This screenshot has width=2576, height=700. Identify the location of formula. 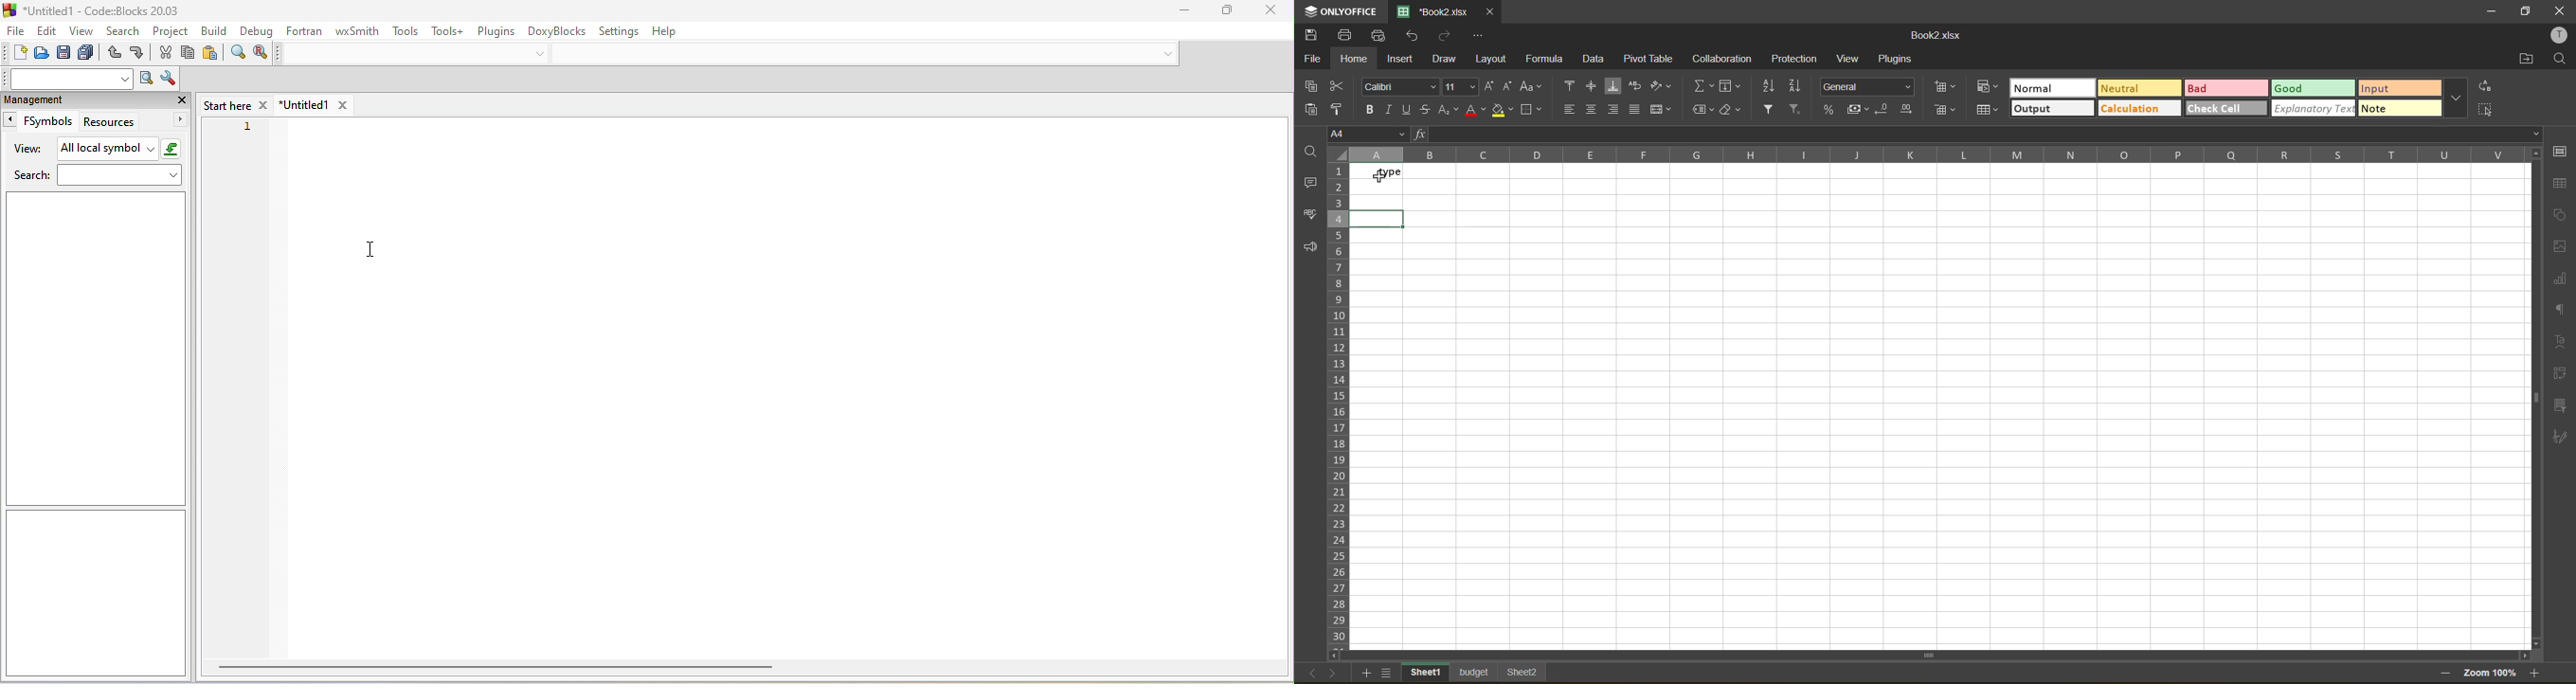
(1549, 57).